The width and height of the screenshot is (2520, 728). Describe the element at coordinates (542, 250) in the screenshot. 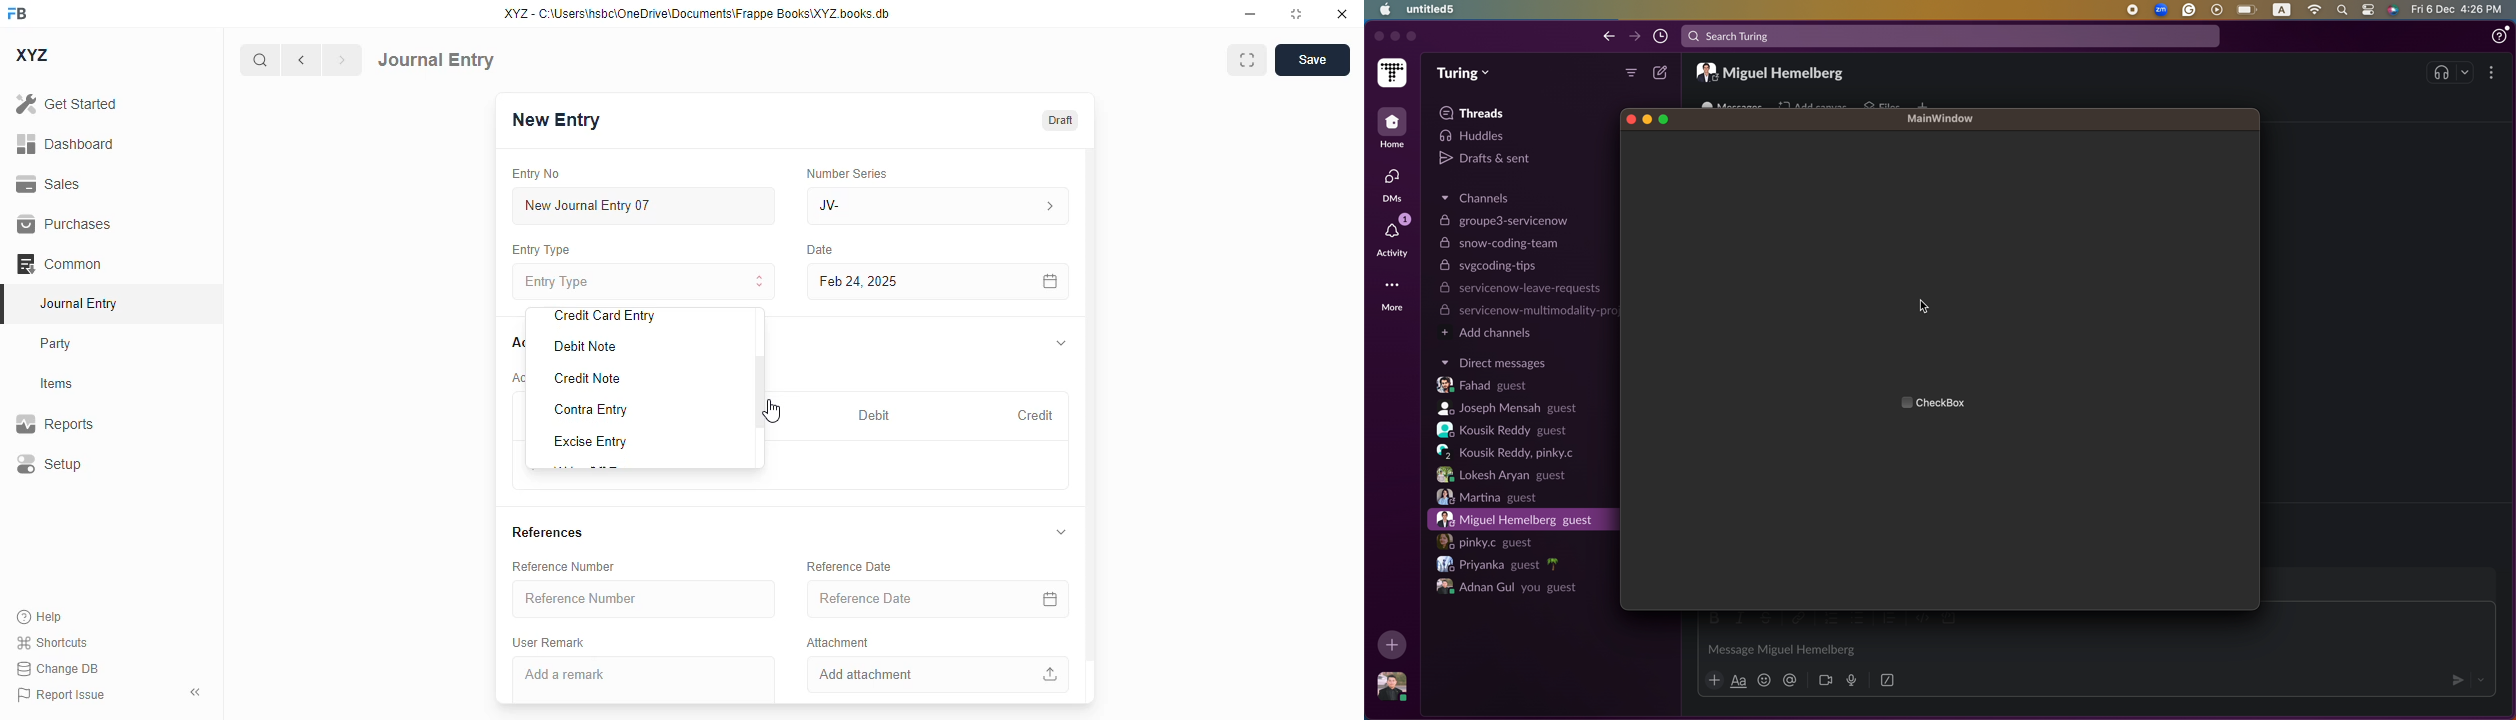

I see `entry type` at that location.